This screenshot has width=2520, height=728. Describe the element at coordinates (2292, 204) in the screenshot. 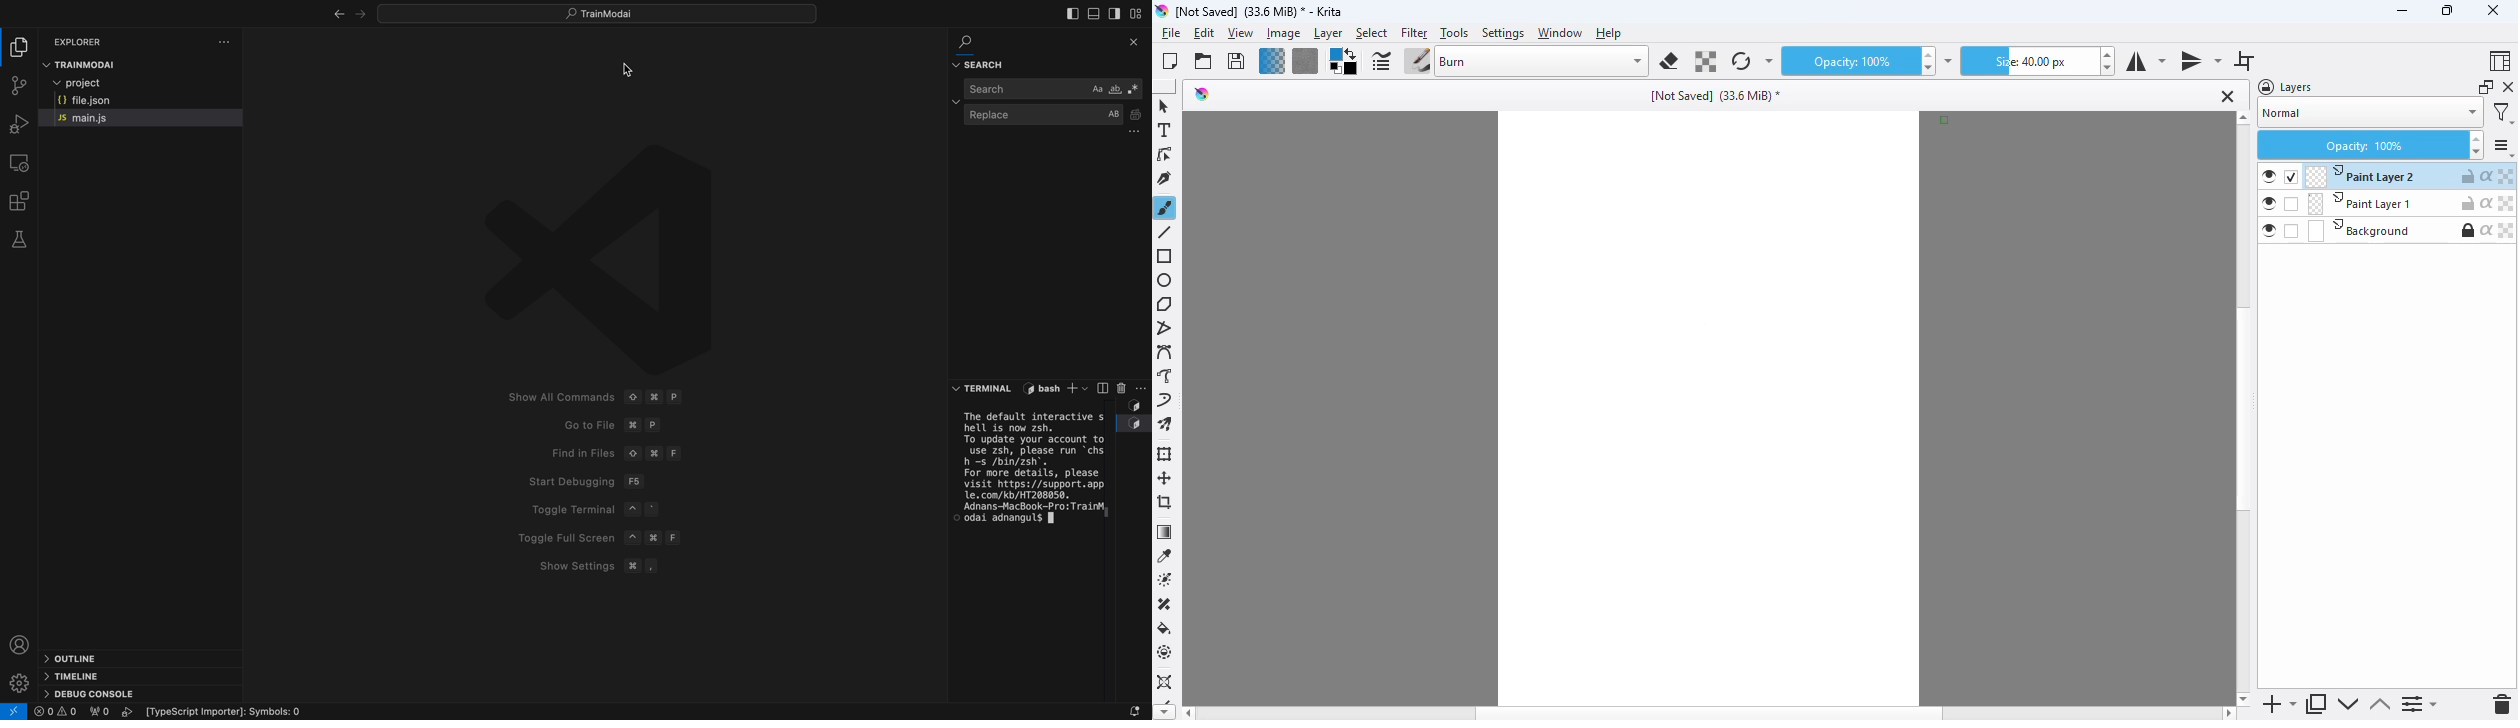

I see `selected checkbox` at that location.